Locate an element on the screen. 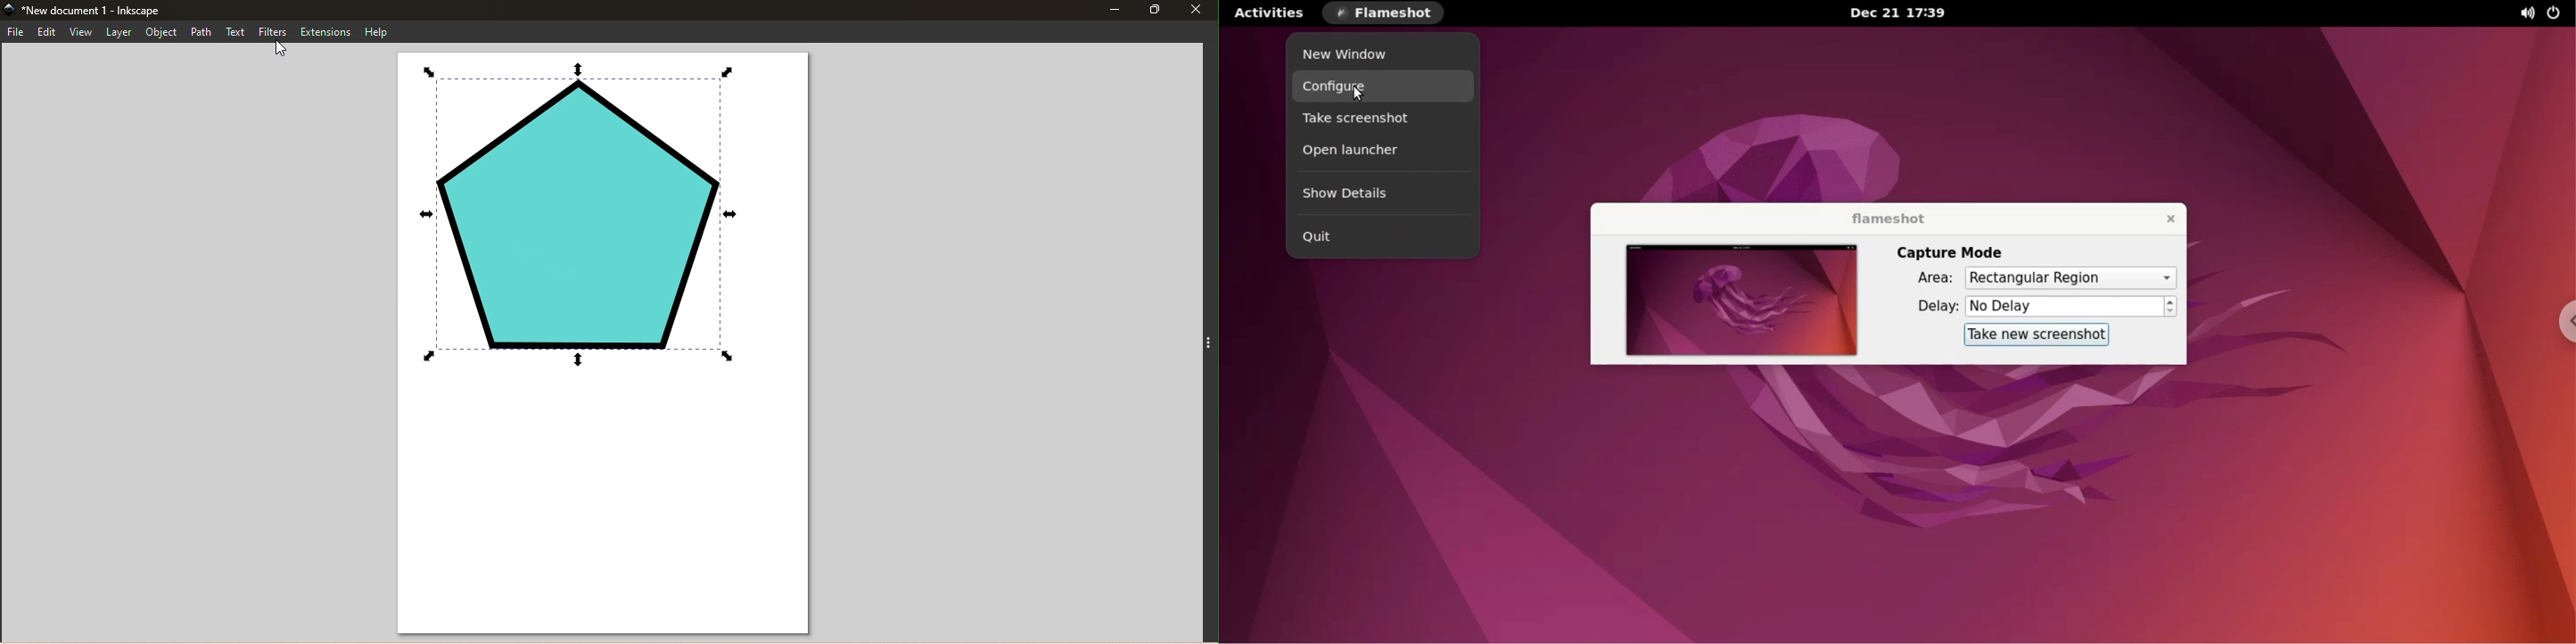 Image resolution: width=2576 pixels, height=644 pixels. show details is located at coordinates (1381, 193).